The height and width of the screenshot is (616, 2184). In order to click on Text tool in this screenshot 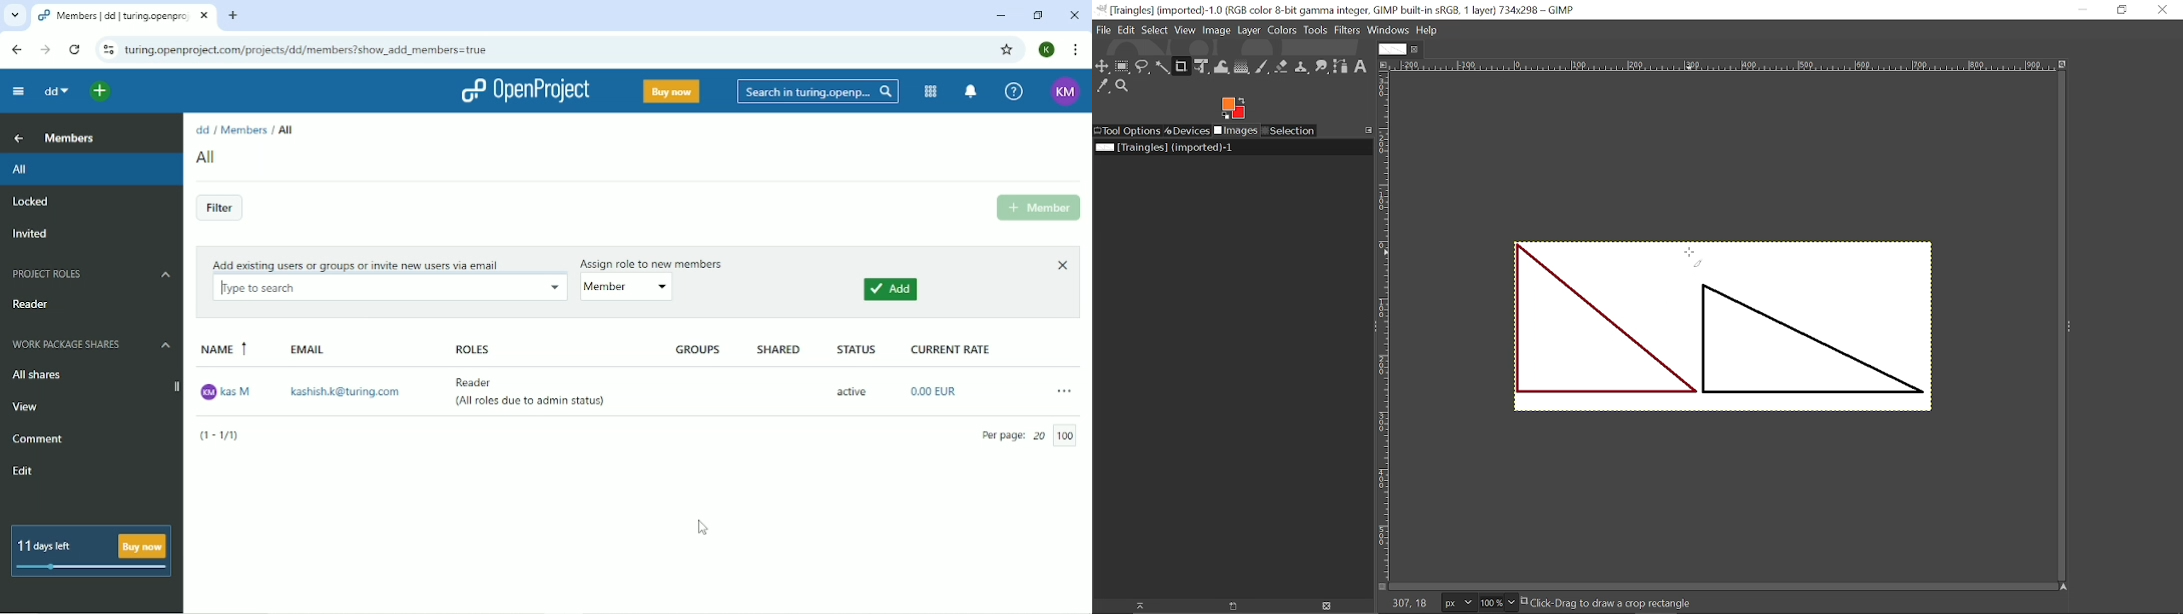, I will do `click(1361, 67)`.